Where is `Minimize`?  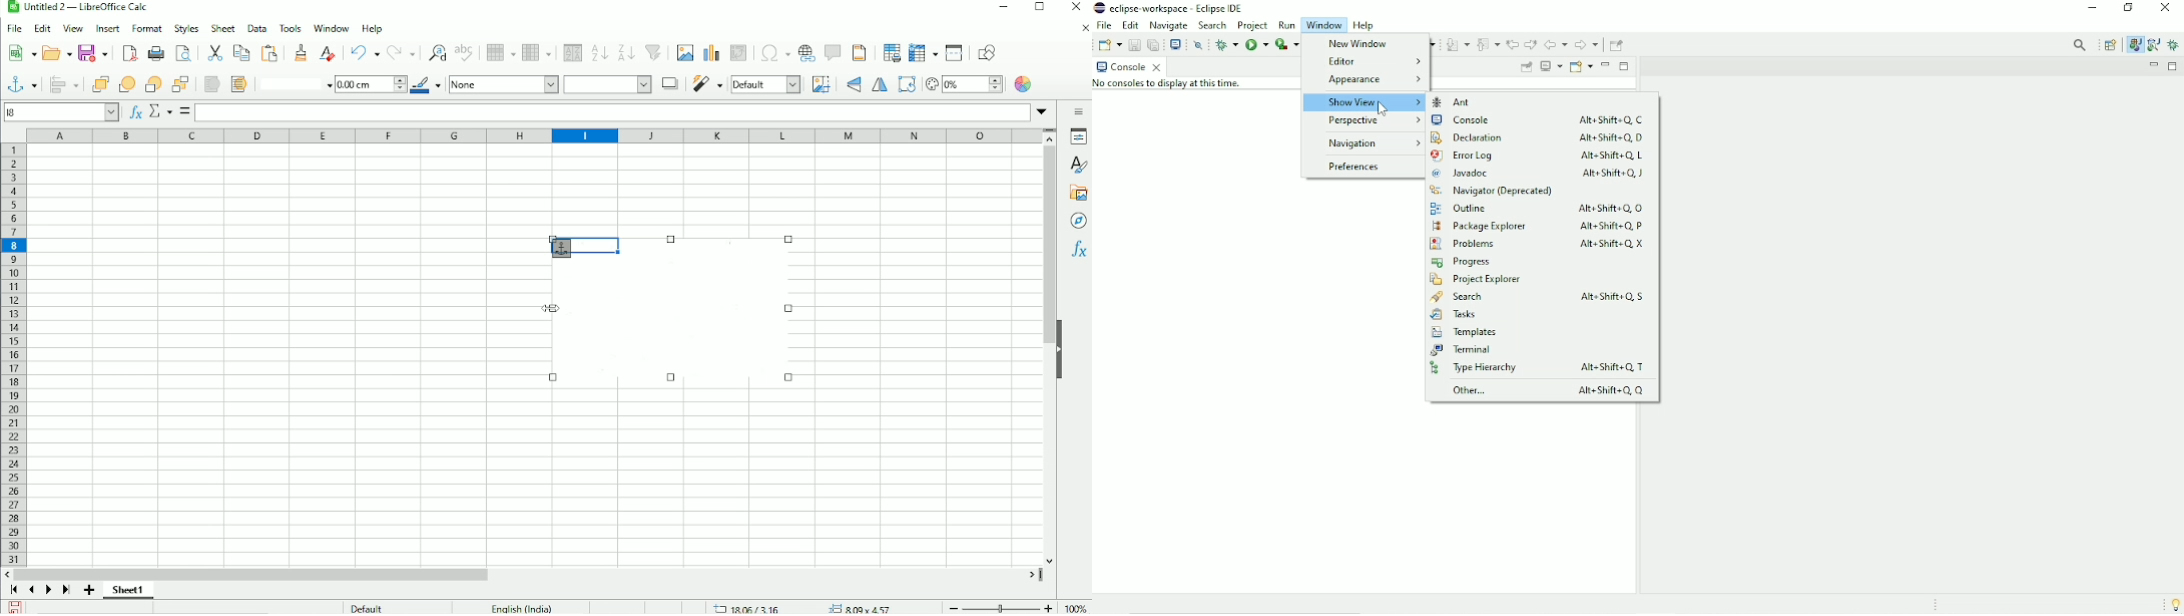 Minimize is located at coordinates (2152, 66).